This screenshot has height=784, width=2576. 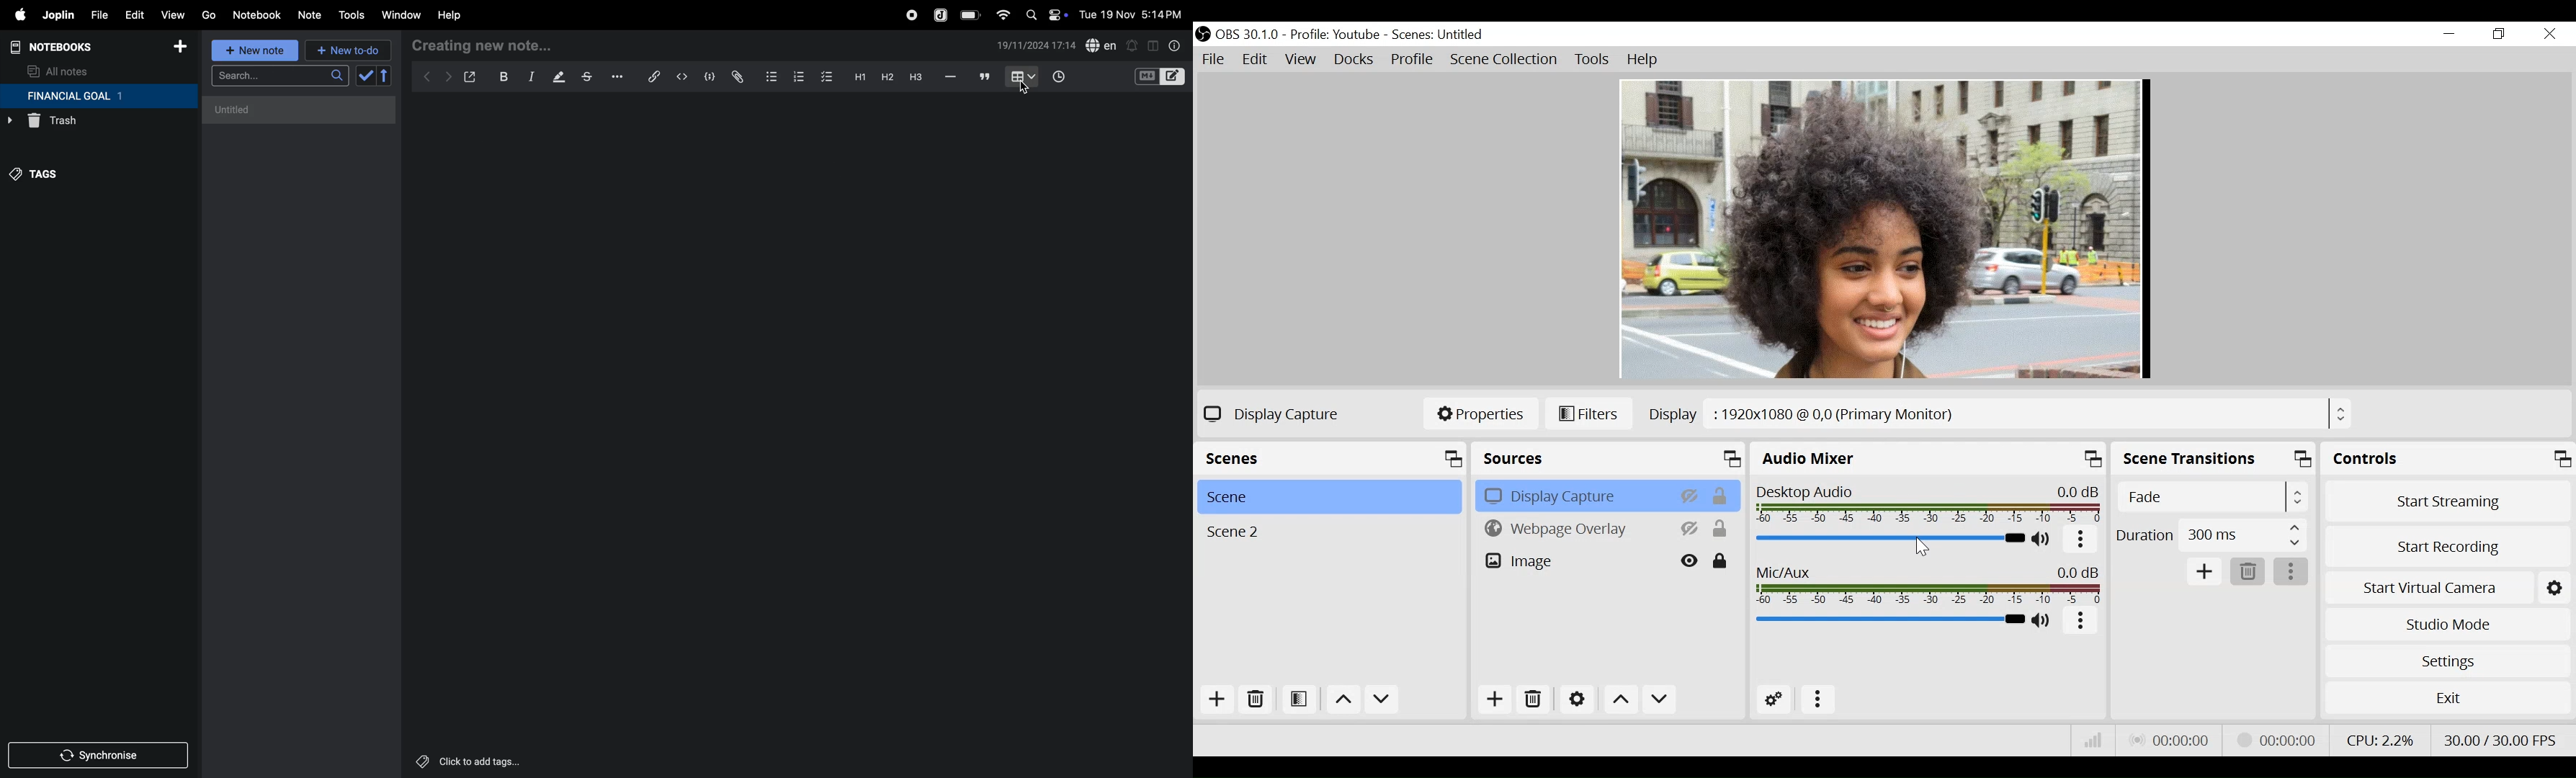 What do you see at coordinates (59, 70) in the screenshot?
I see `all notes` at bounding box center [59, 70].